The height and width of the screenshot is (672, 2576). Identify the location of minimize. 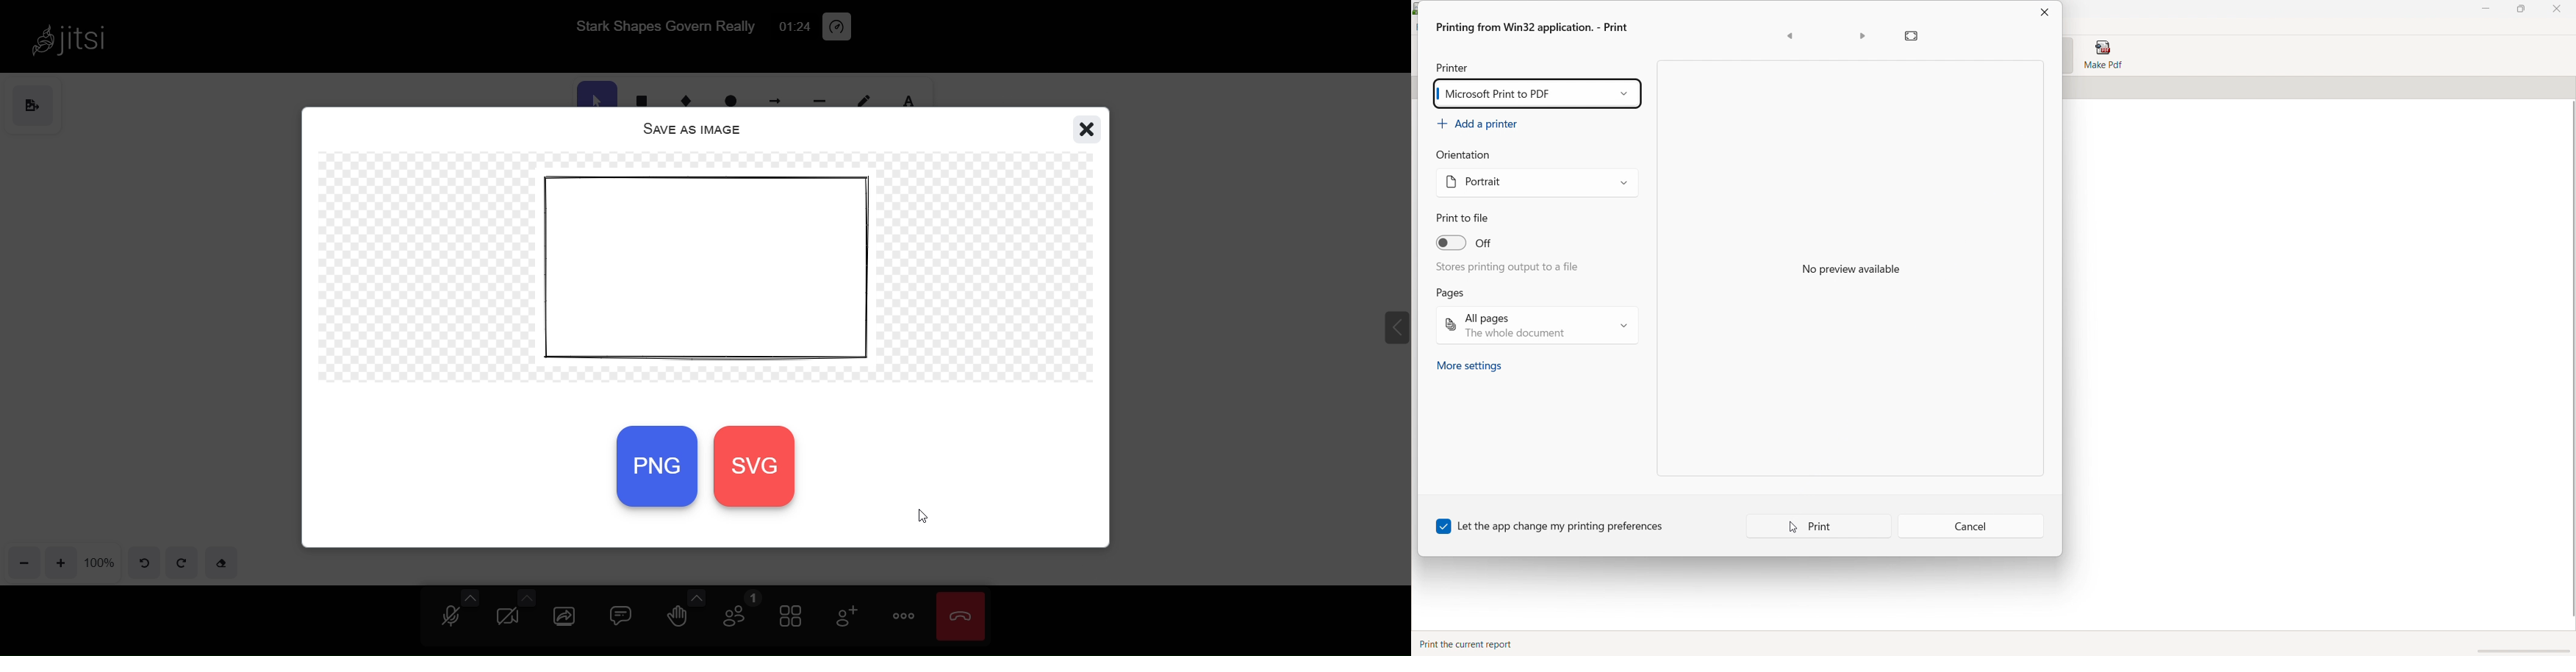
(2487, 9).